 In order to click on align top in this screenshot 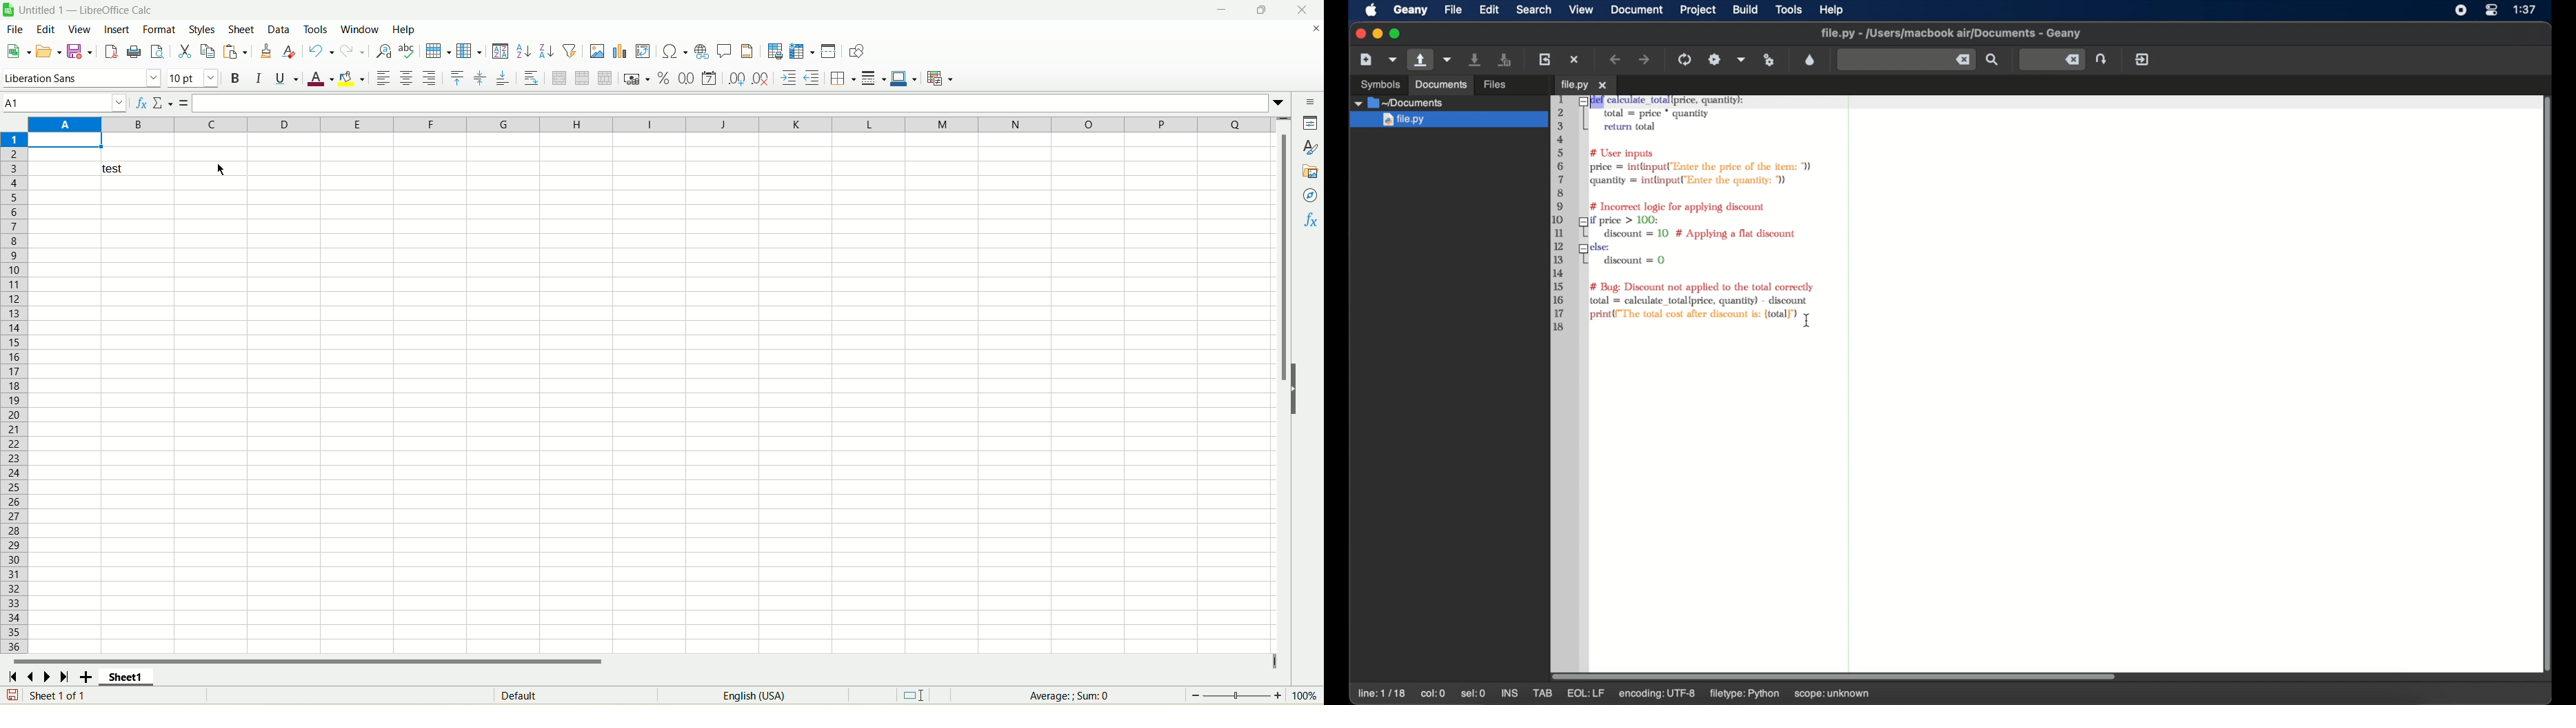, I will do `click(457, 78)`.